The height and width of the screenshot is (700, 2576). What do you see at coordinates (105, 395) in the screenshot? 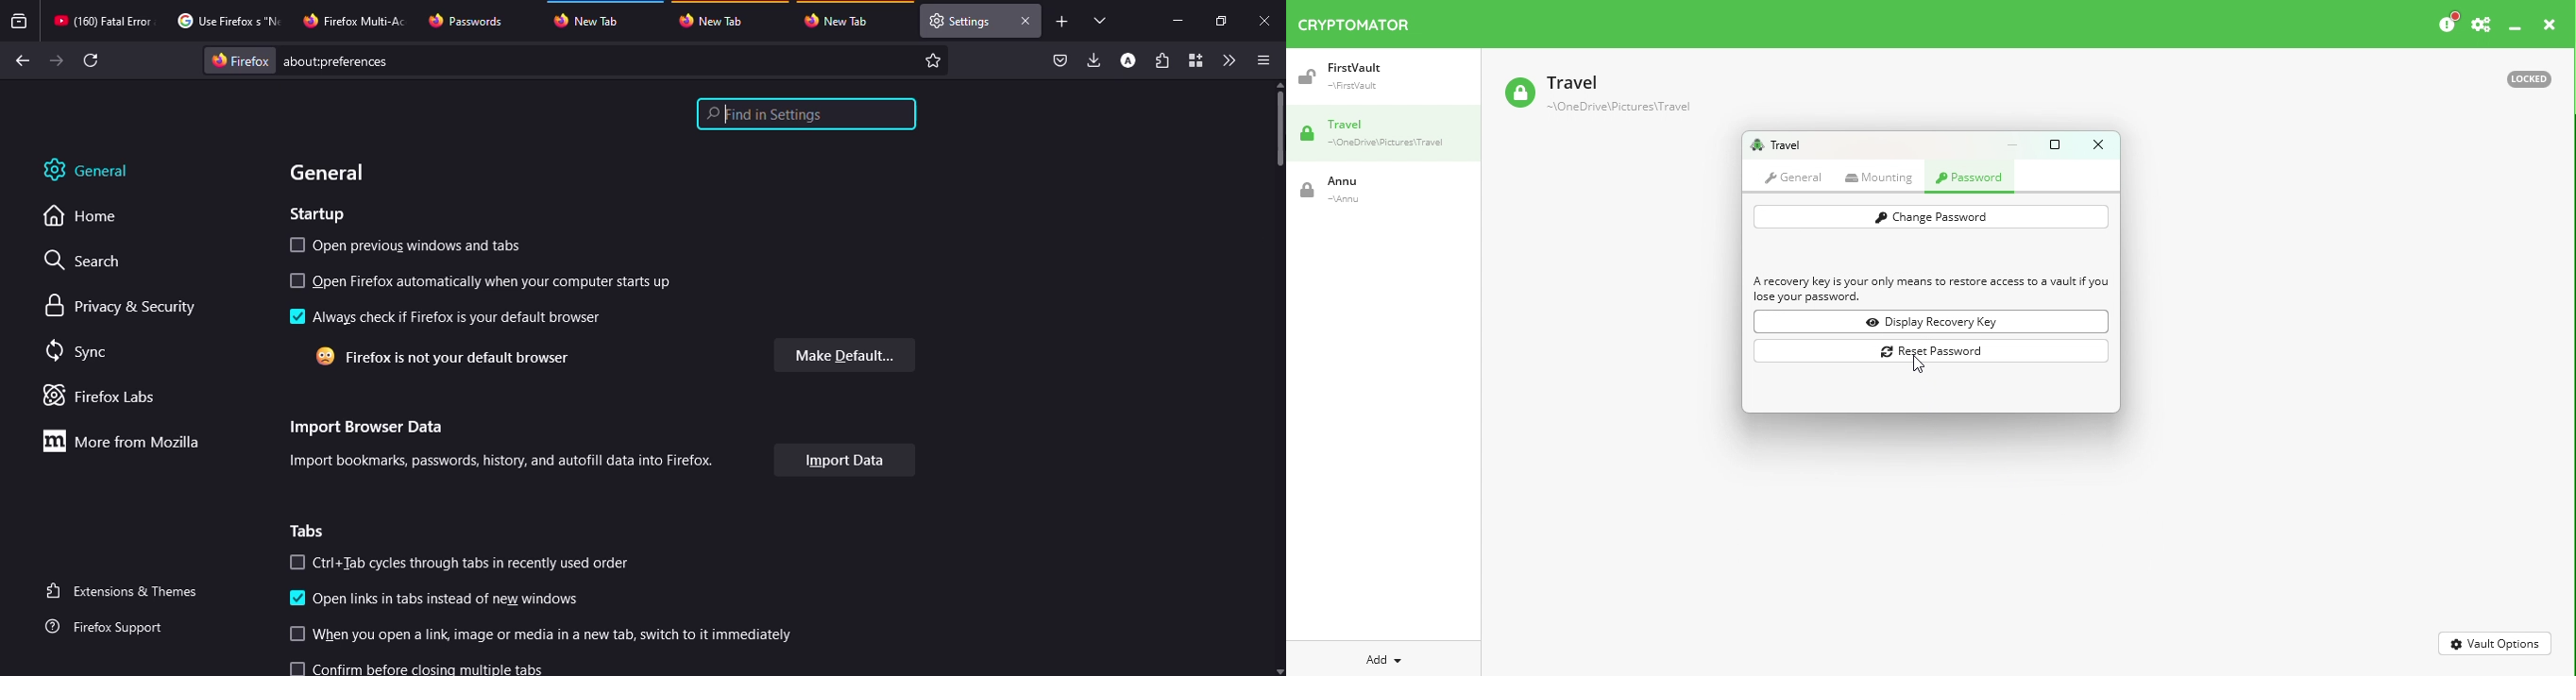
I see `firefox labs` at bounding box center [105, 395].